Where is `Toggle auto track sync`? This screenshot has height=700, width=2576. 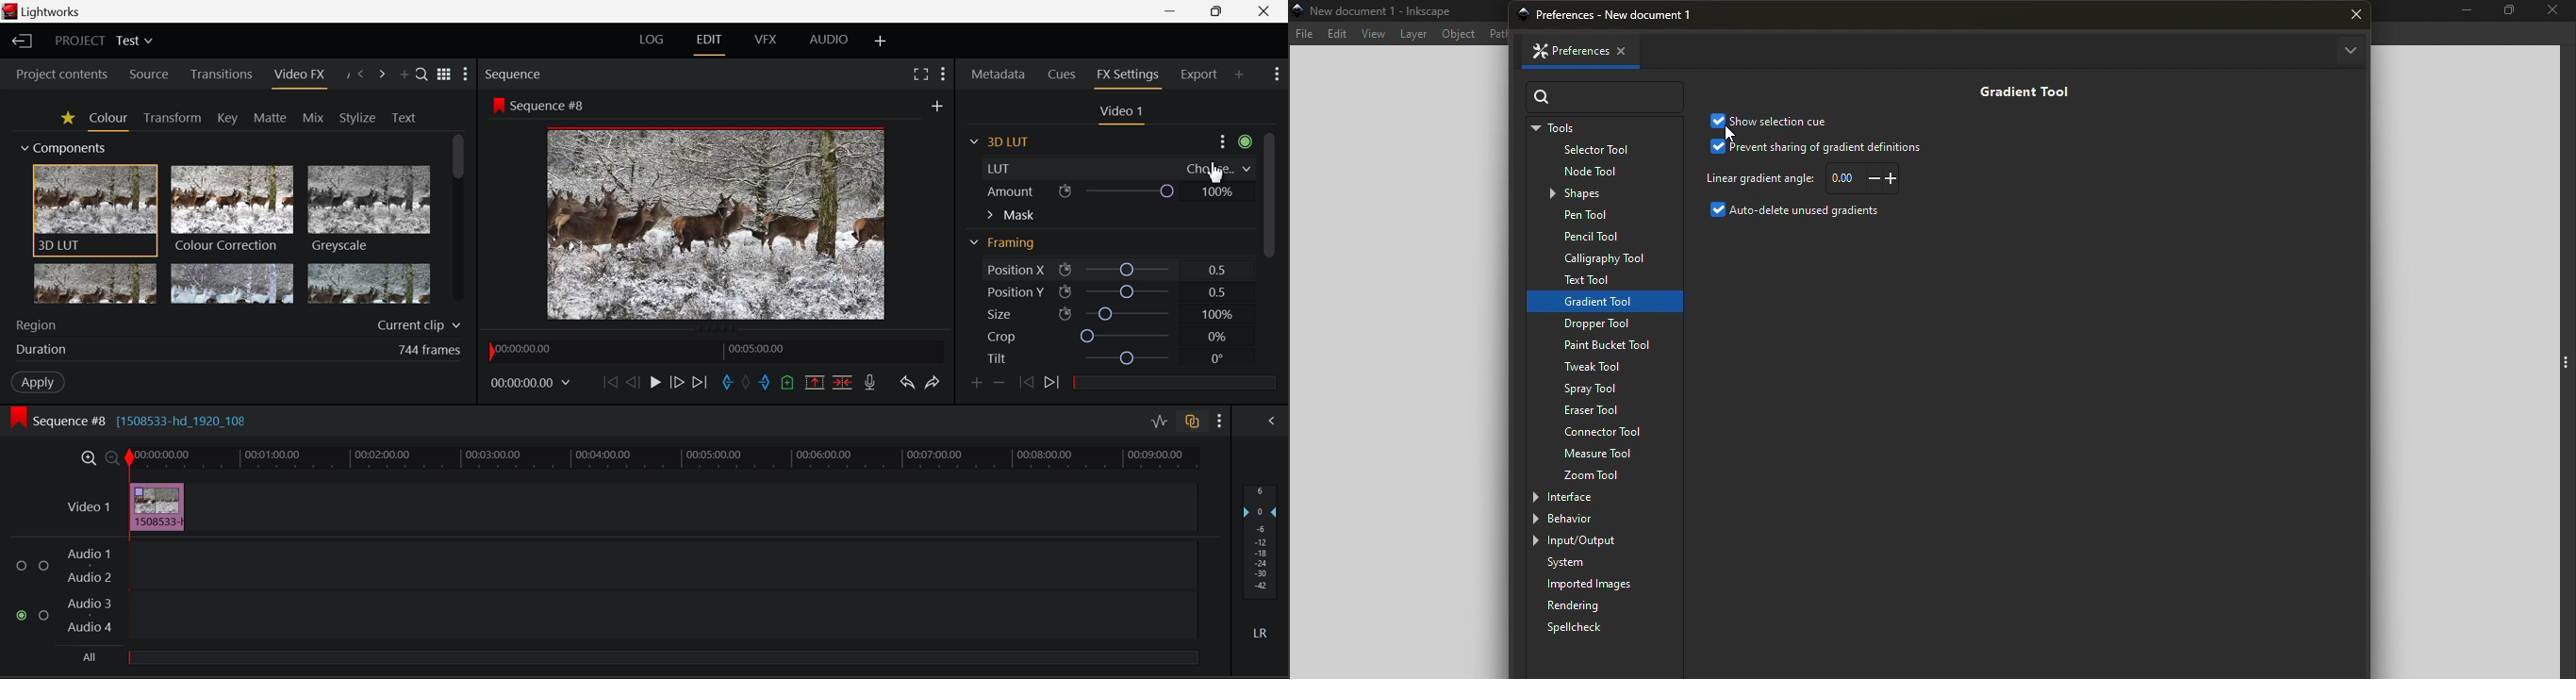
Toggle auto track sync is located at coordinates (1192, 421).